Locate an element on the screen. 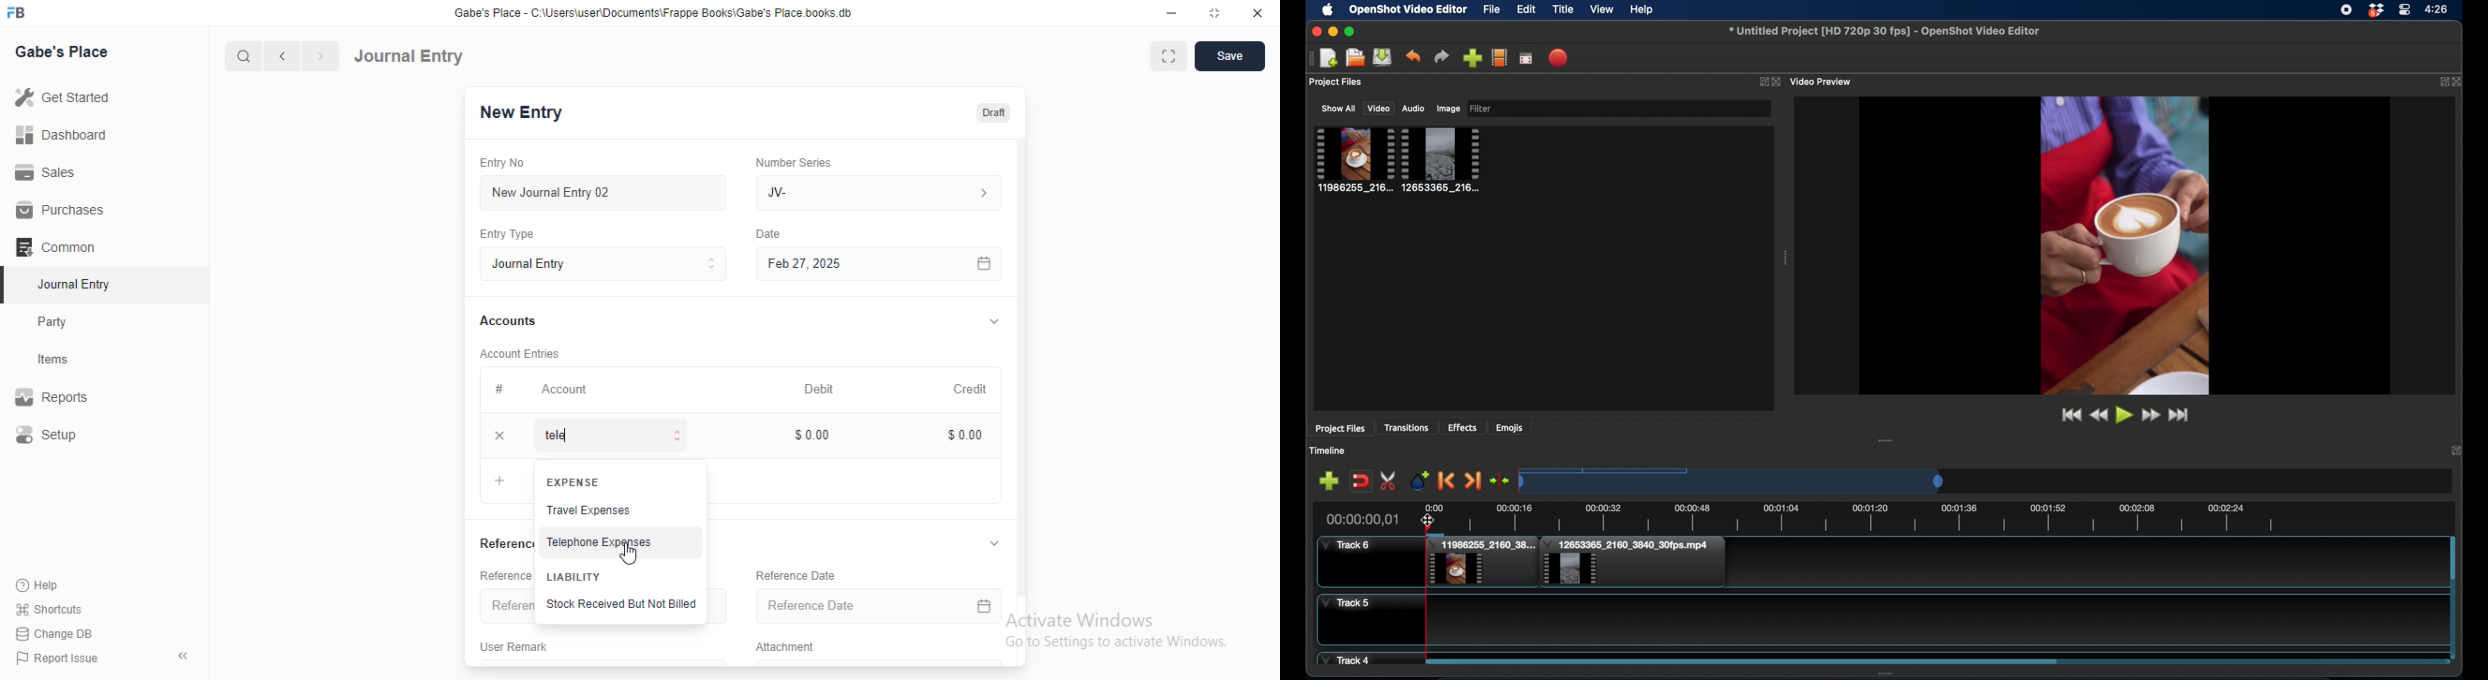 Image resolution: width=2492 pixels, height=700 pixels. Debit is located at coordinates (819, 390).